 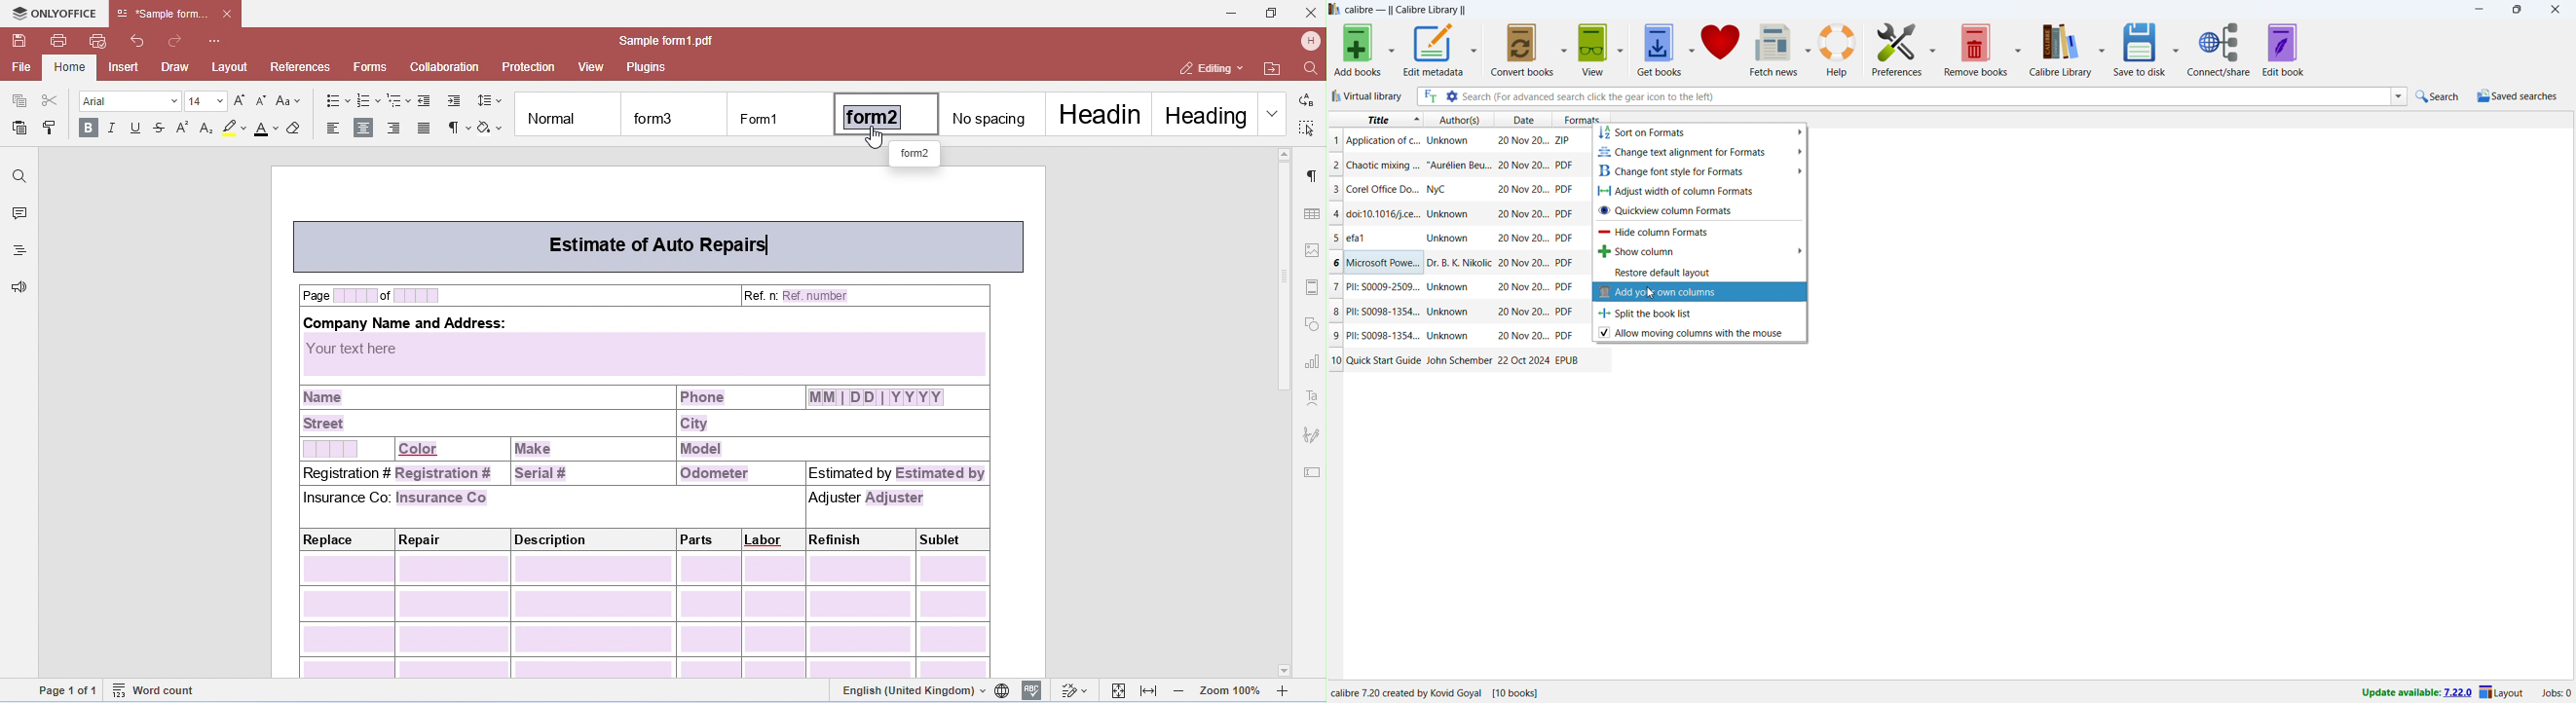 I want to click on PDF, so click(x=1565, y=214).